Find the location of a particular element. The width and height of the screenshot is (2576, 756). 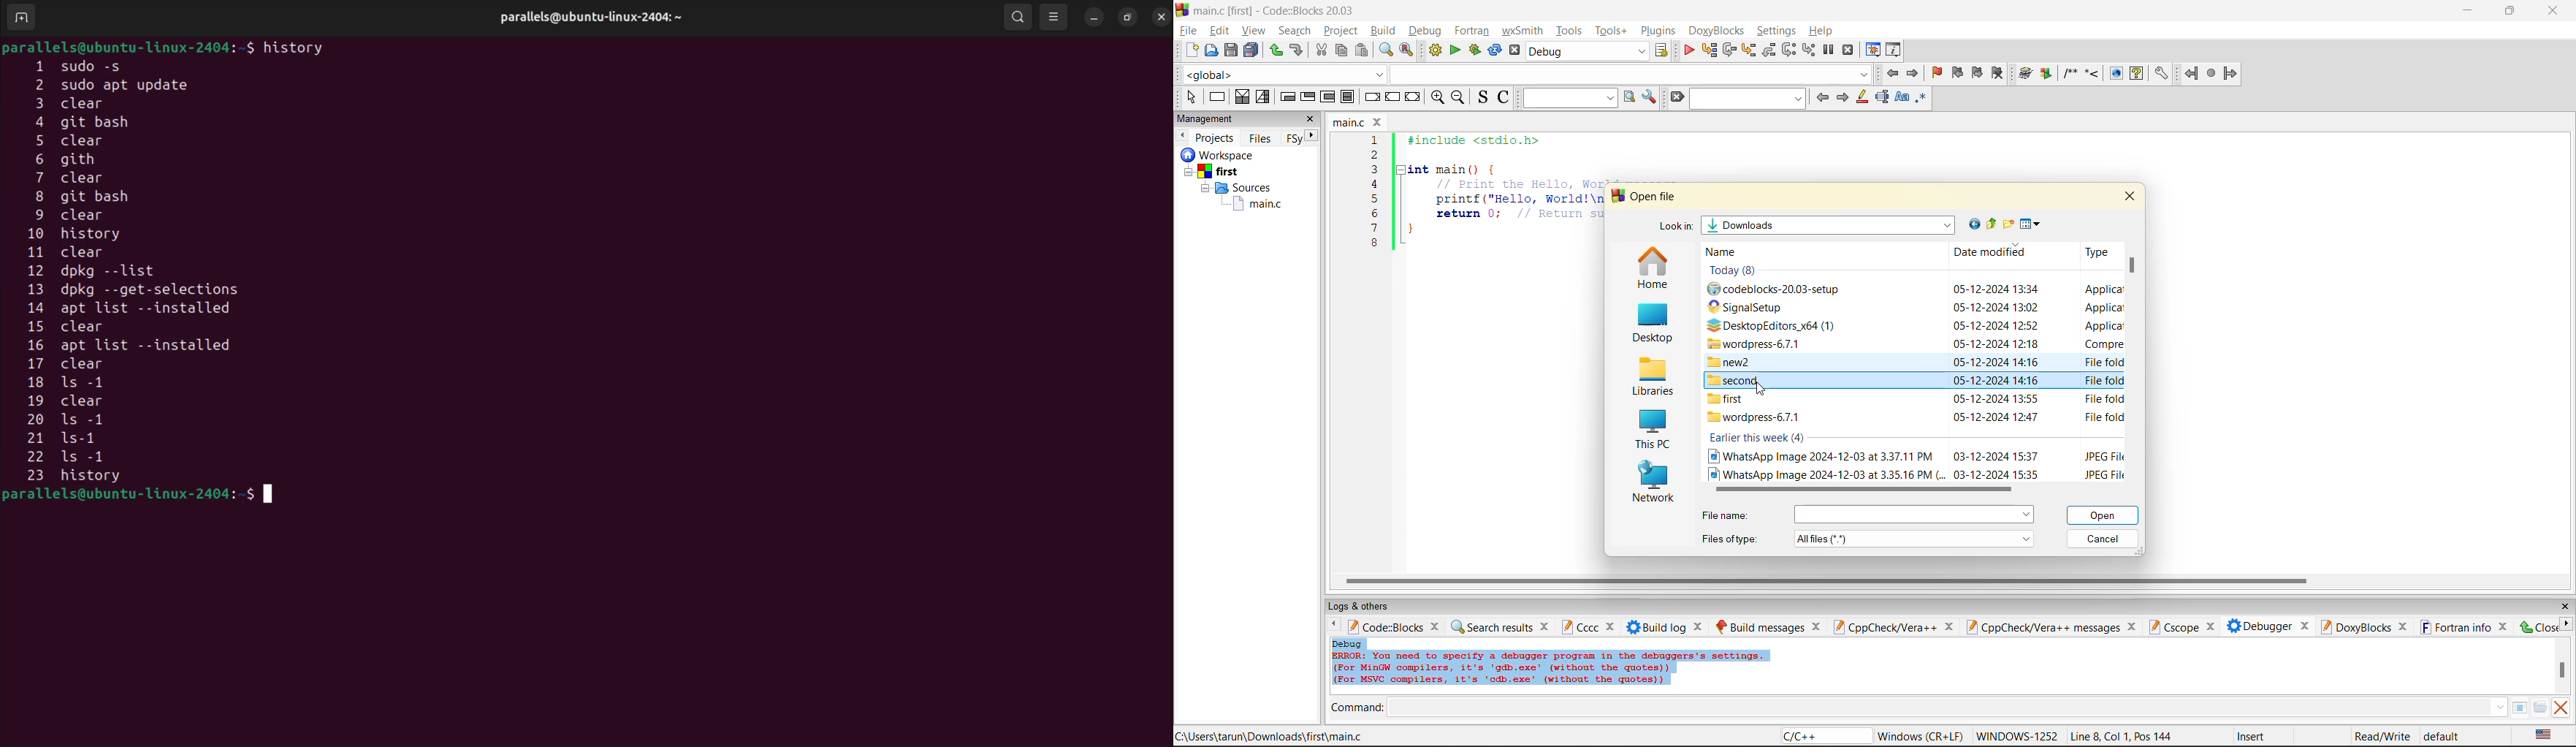

close  is located at coordinates (2555, 11).